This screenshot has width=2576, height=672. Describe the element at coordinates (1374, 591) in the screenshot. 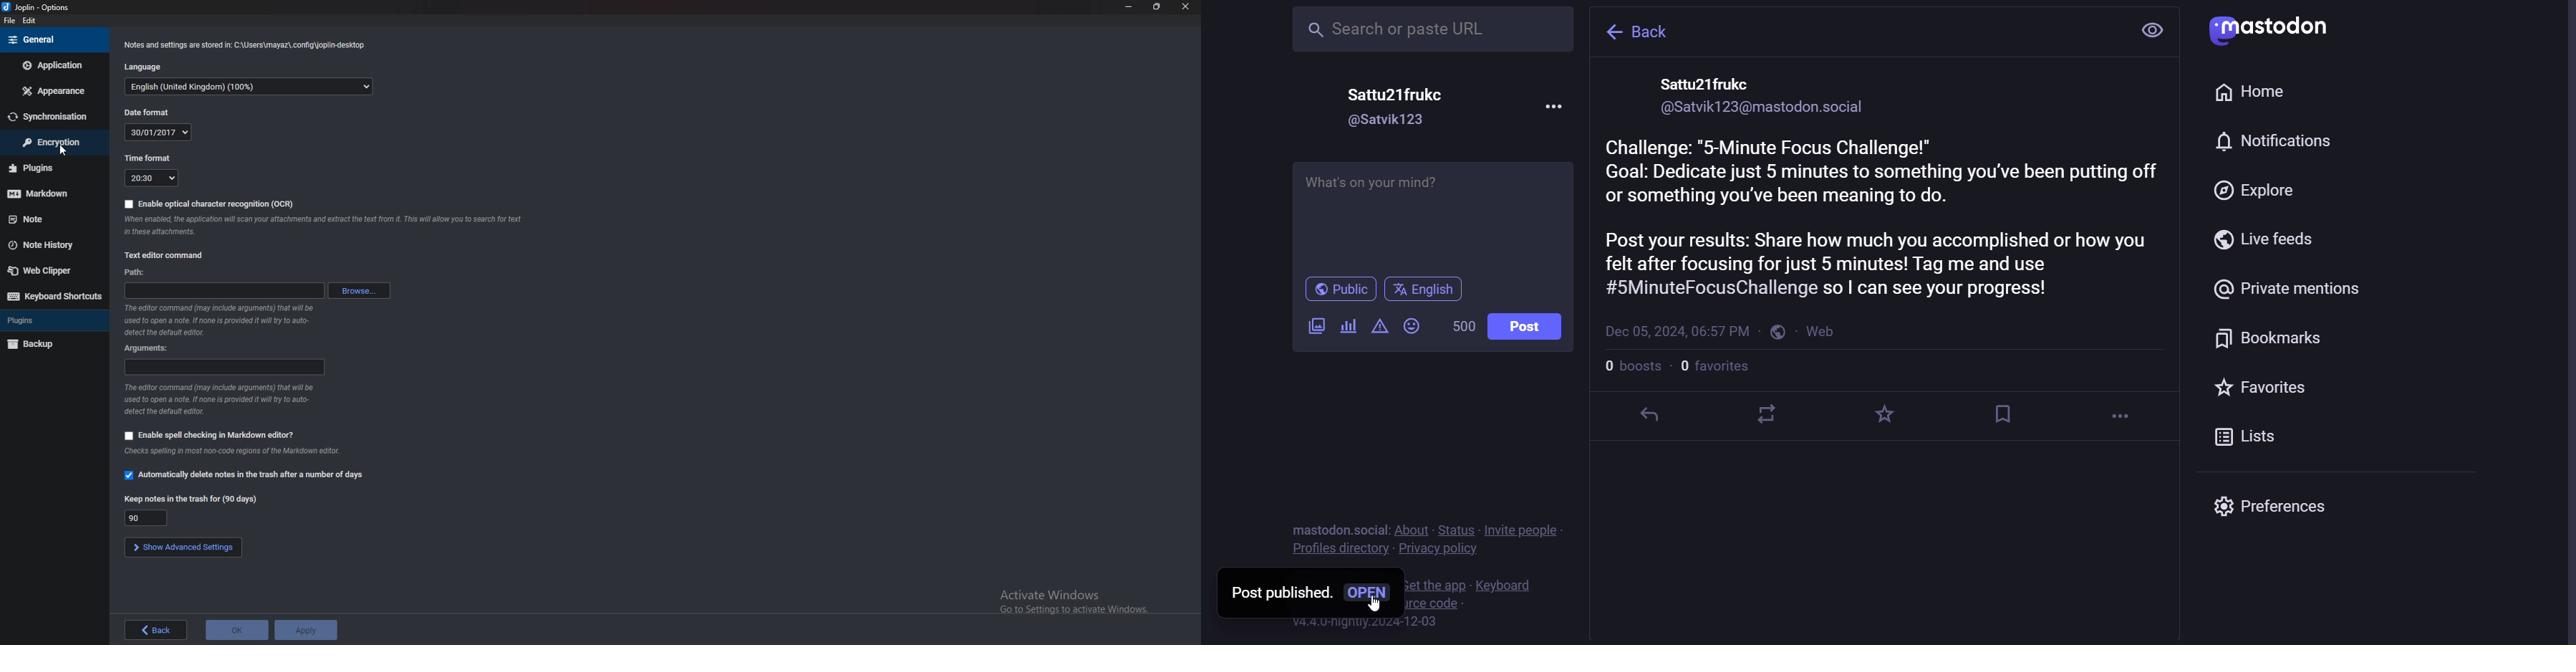

I see `open` at that location.